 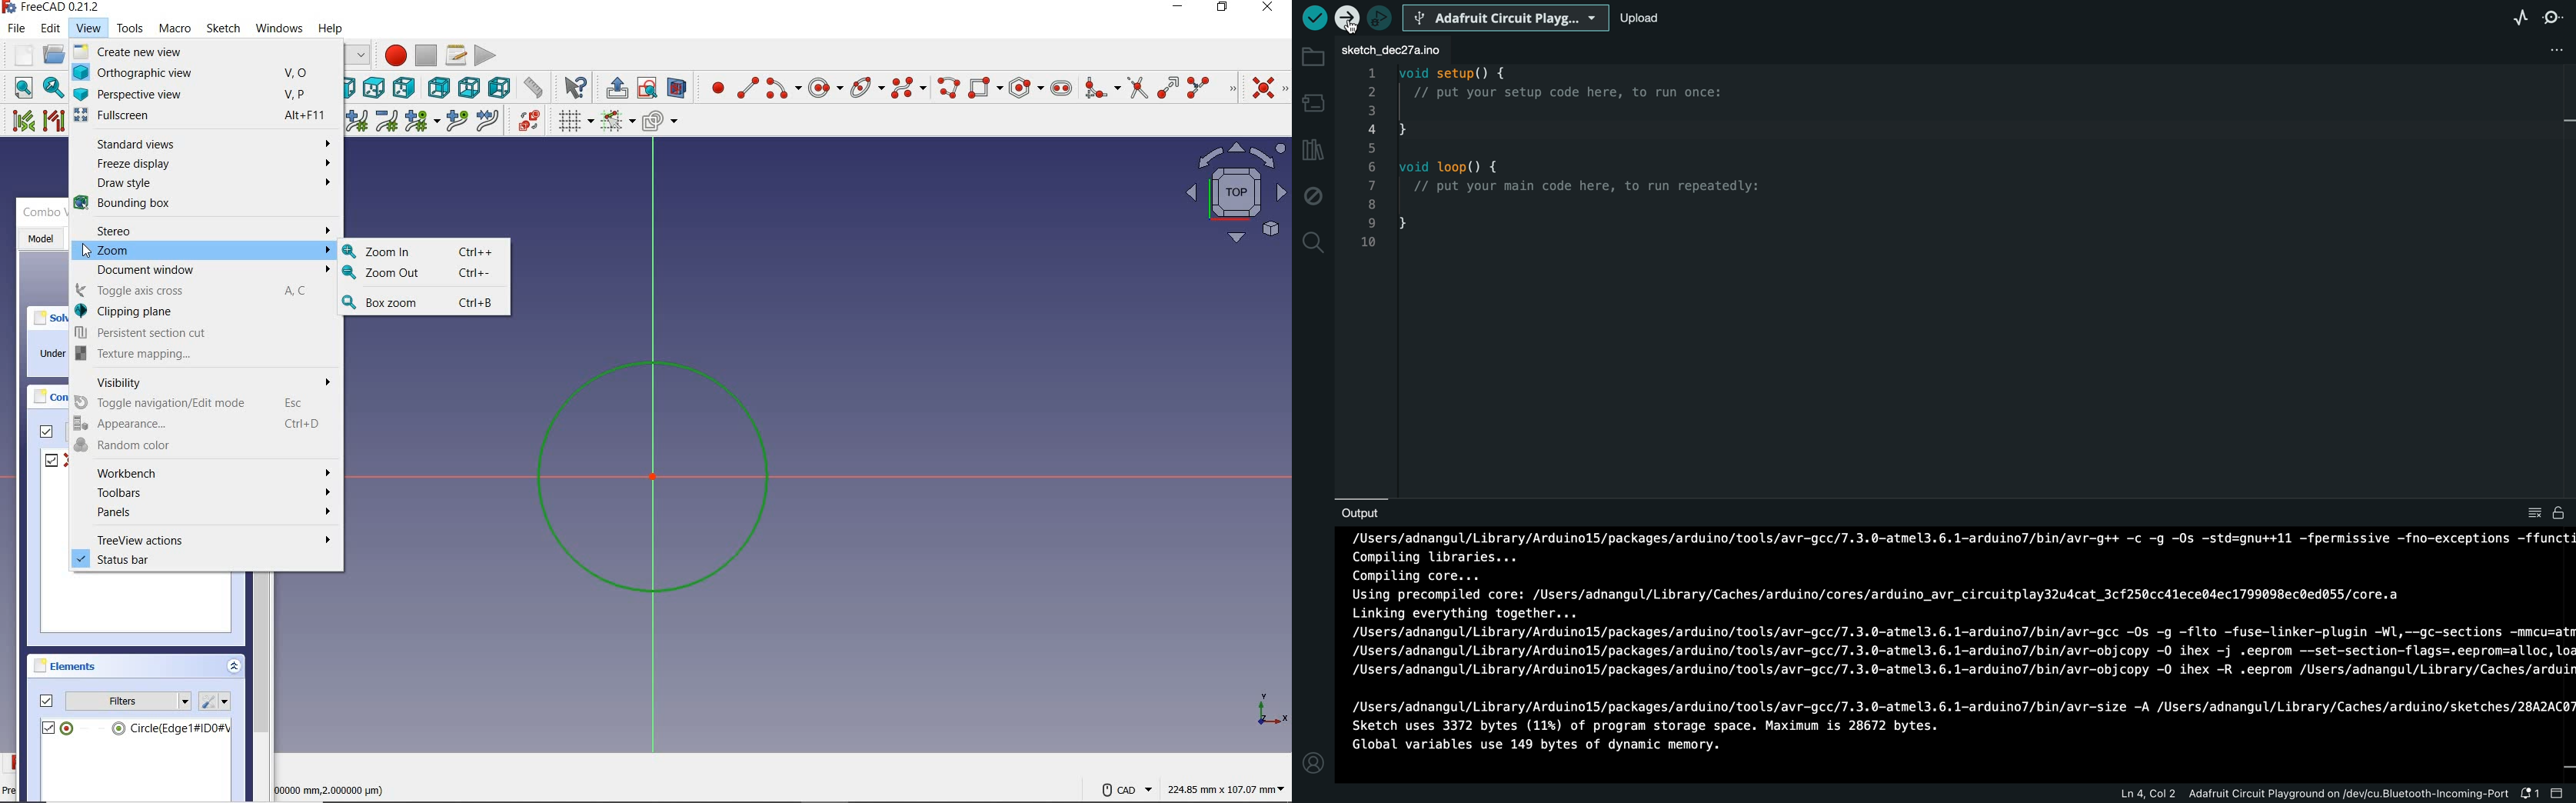 What do you see at coordinates (1959, 653) in the screenshot?
I see `uploading process` at bounding box center [1959, 653].